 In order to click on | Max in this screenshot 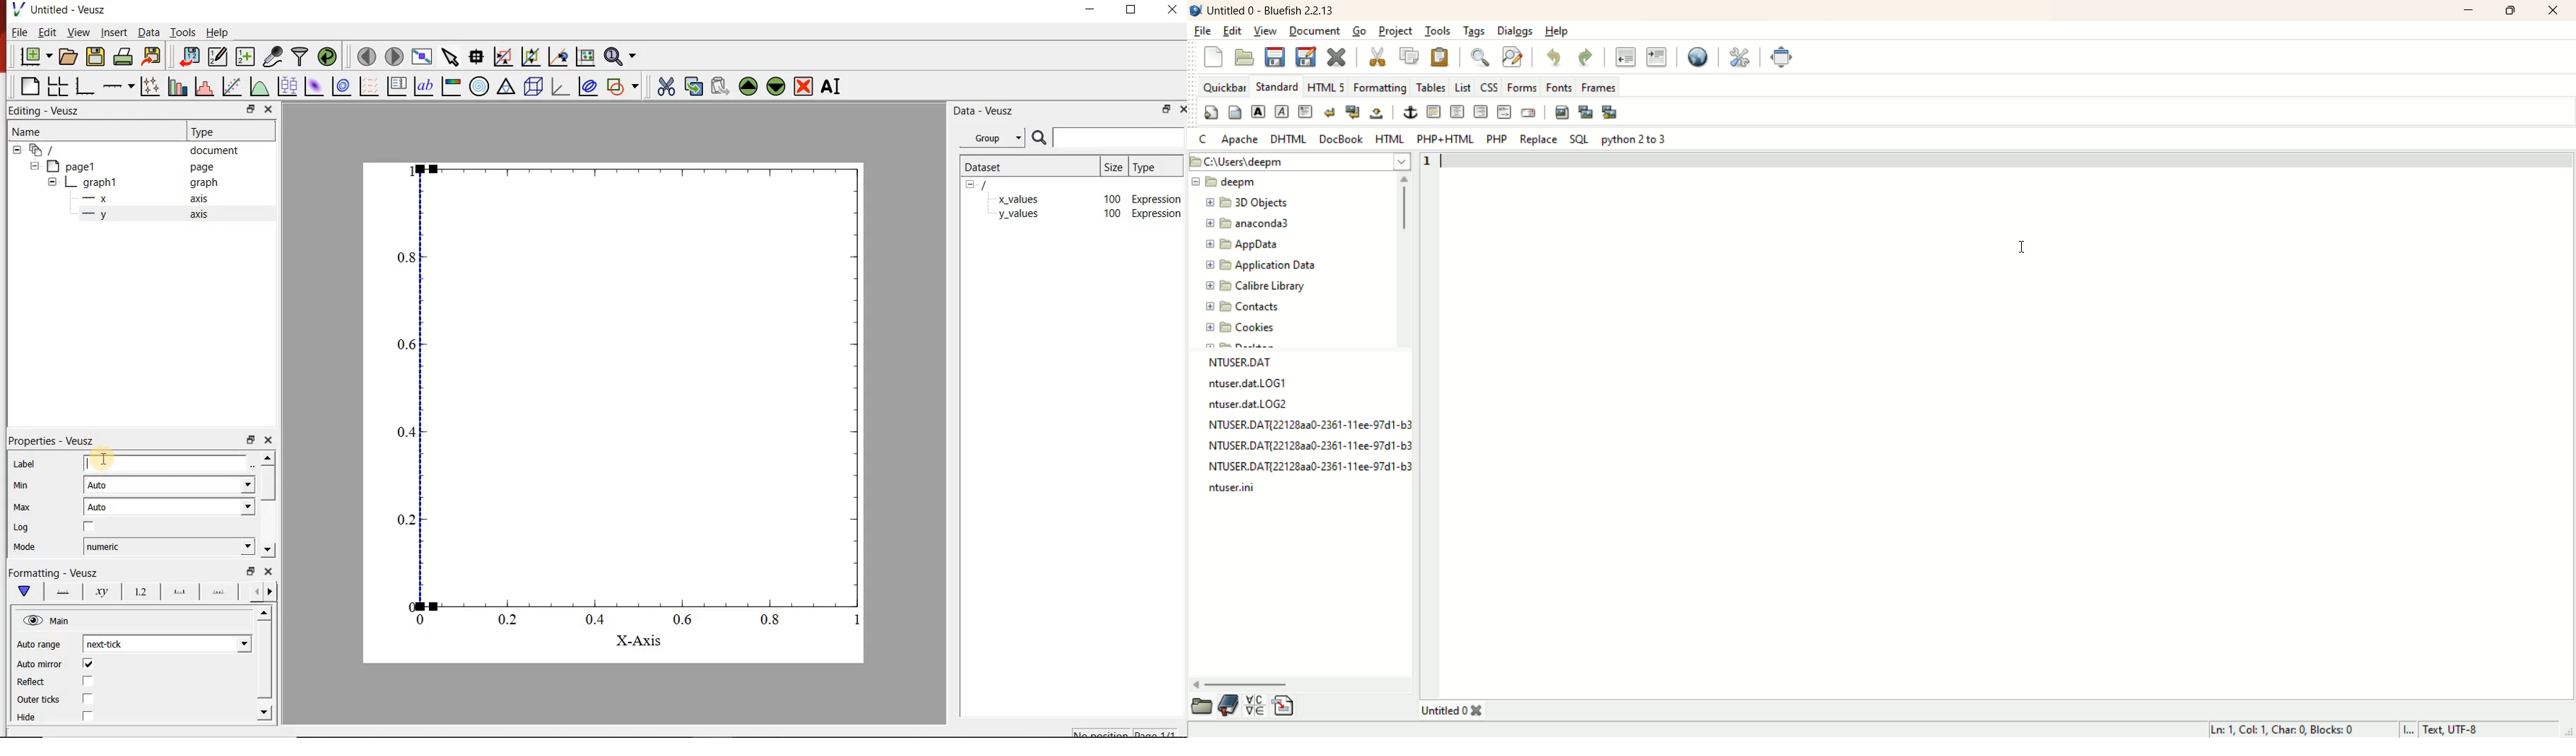, I will do `click(23, 509)`.